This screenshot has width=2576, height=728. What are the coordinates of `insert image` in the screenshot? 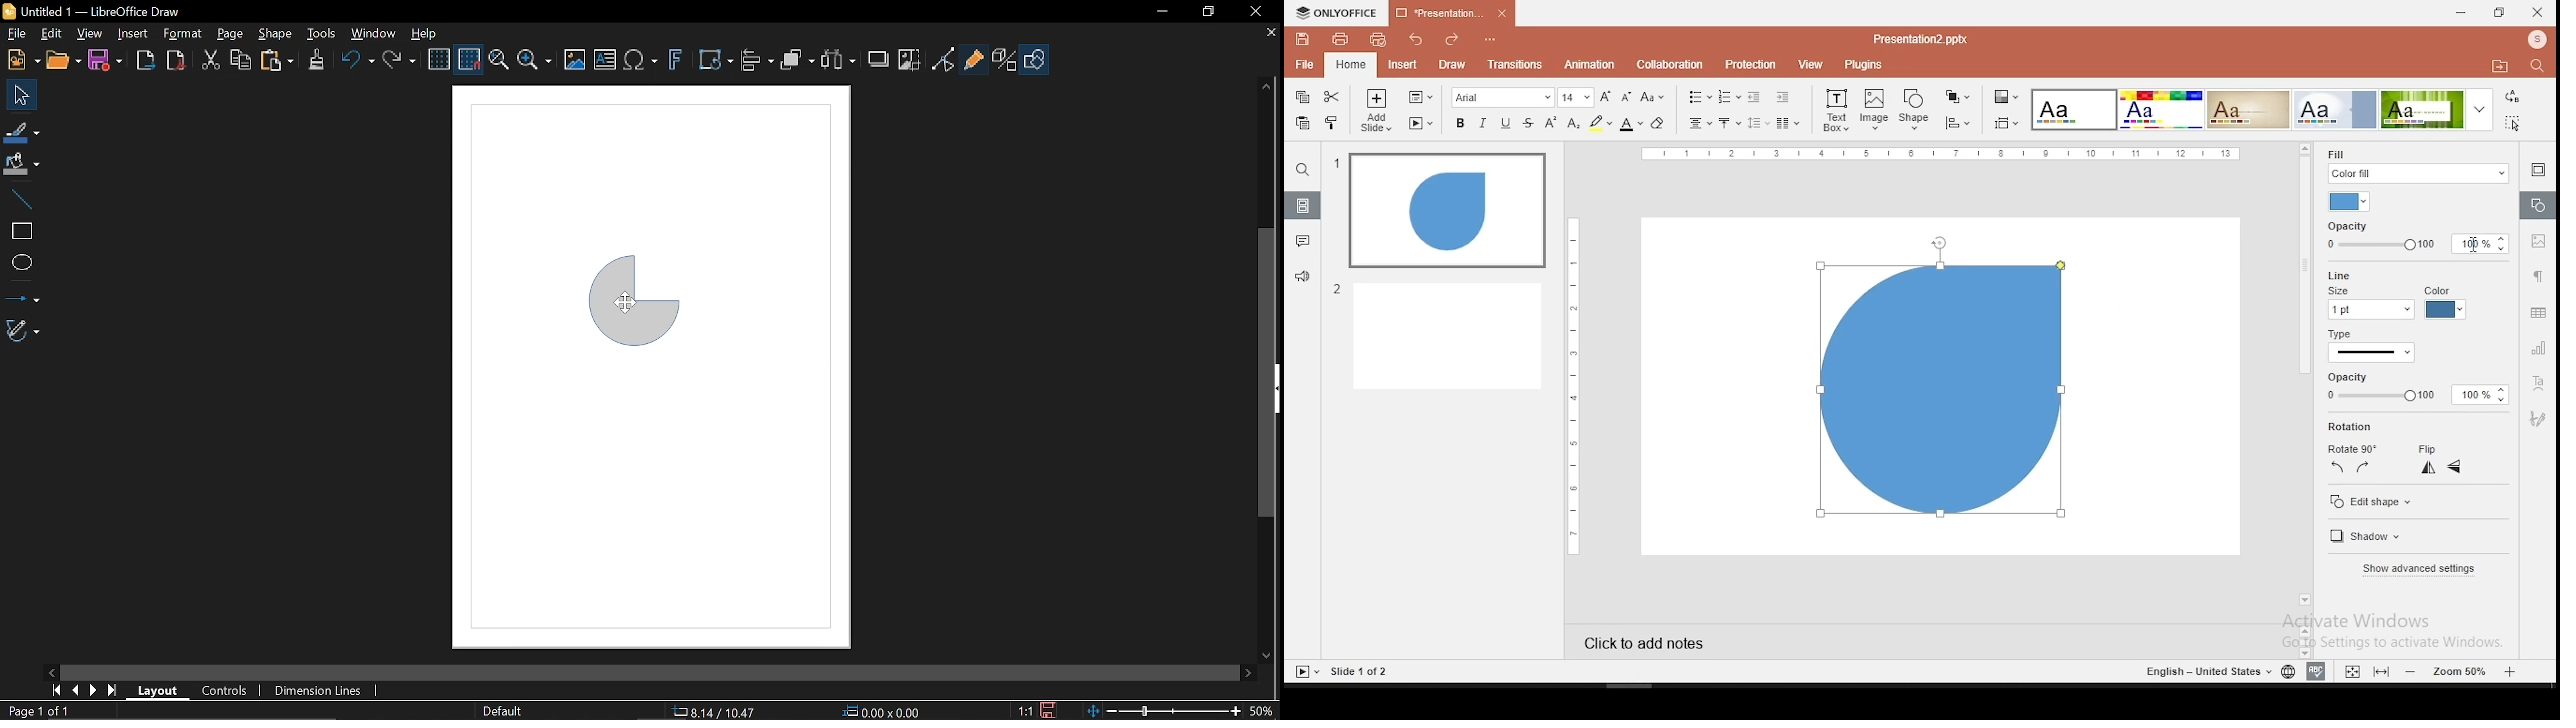 It's located at (578, 59).